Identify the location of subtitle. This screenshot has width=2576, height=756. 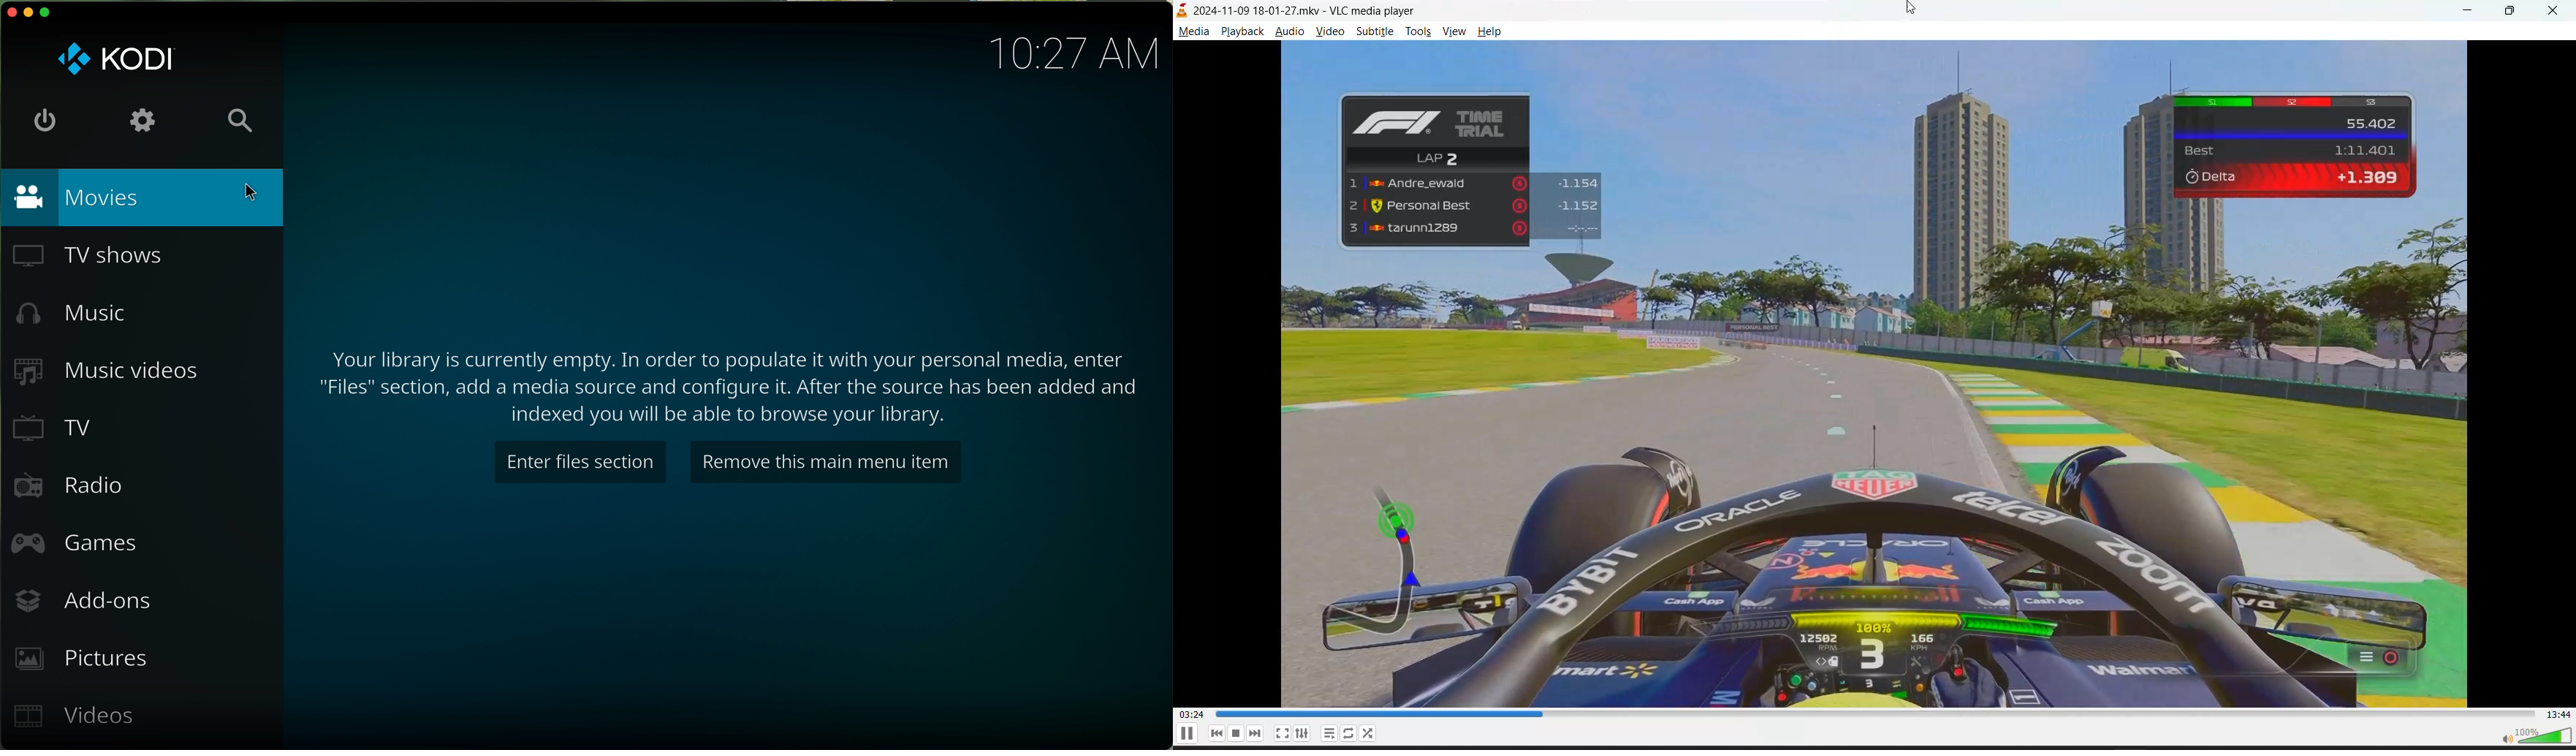
(1377, 30).